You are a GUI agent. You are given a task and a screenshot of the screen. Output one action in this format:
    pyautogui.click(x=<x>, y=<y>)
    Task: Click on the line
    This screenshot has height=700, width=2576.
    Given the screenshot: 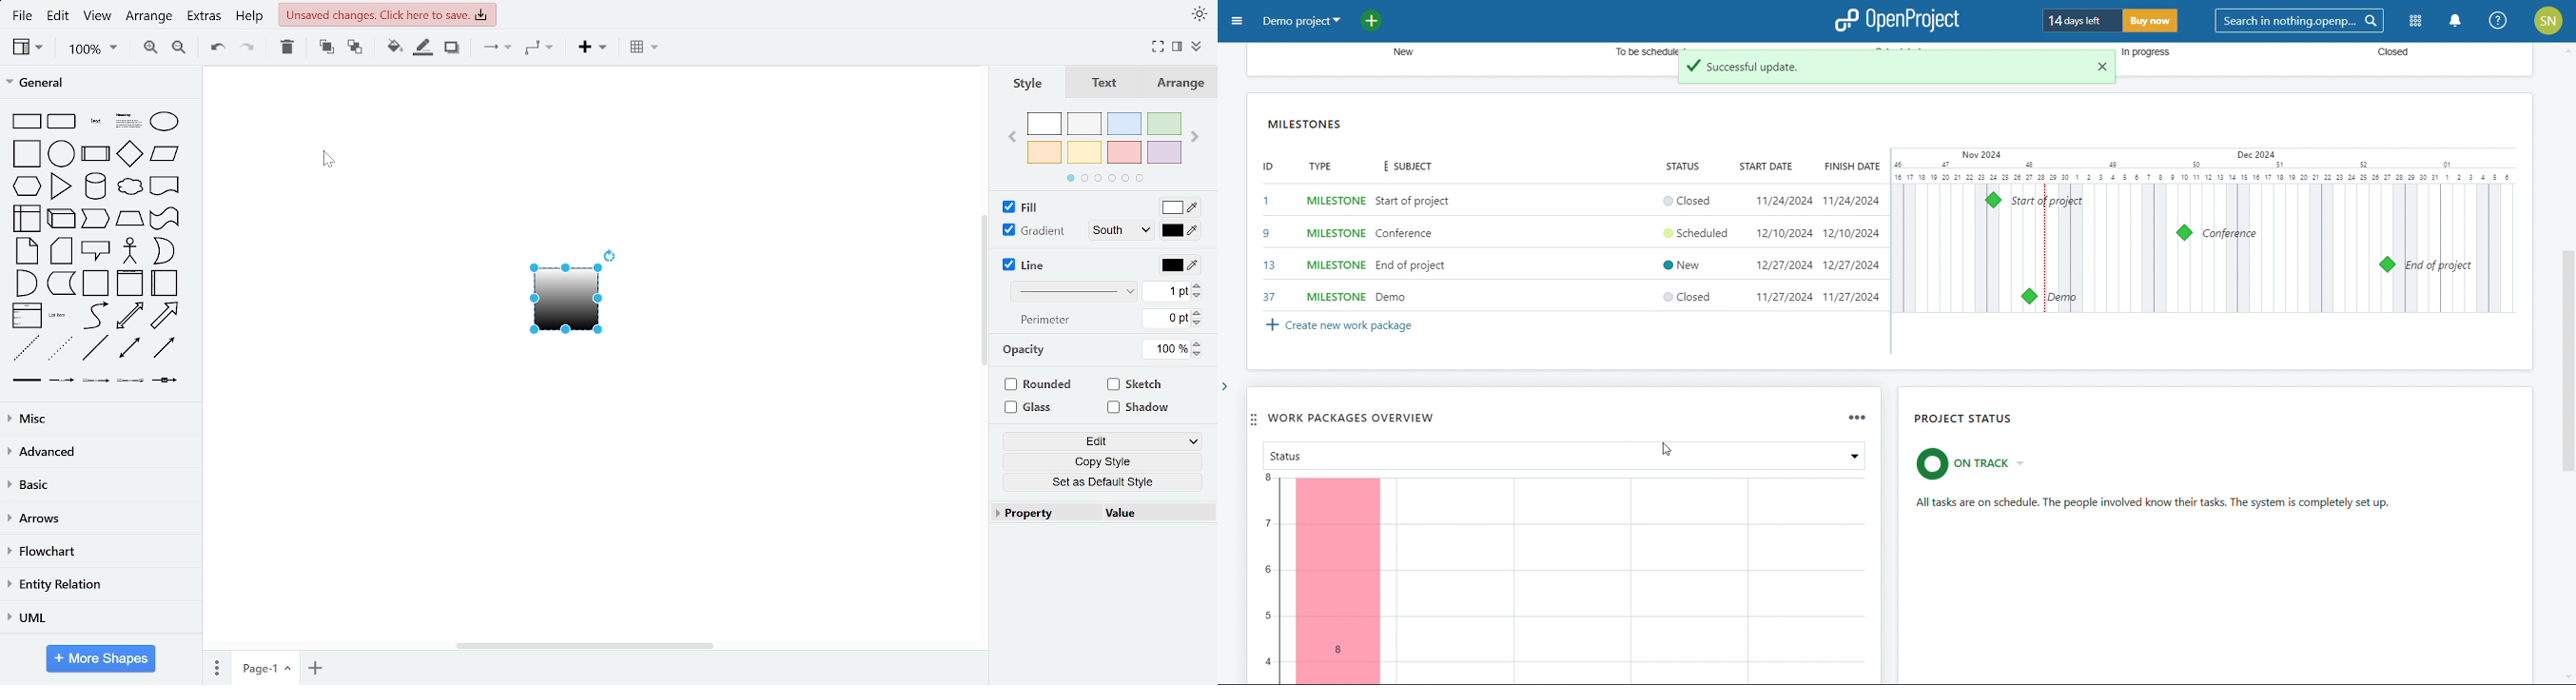 What is the action you would take?
    pyautogui.click(x=1029, y=265)
    